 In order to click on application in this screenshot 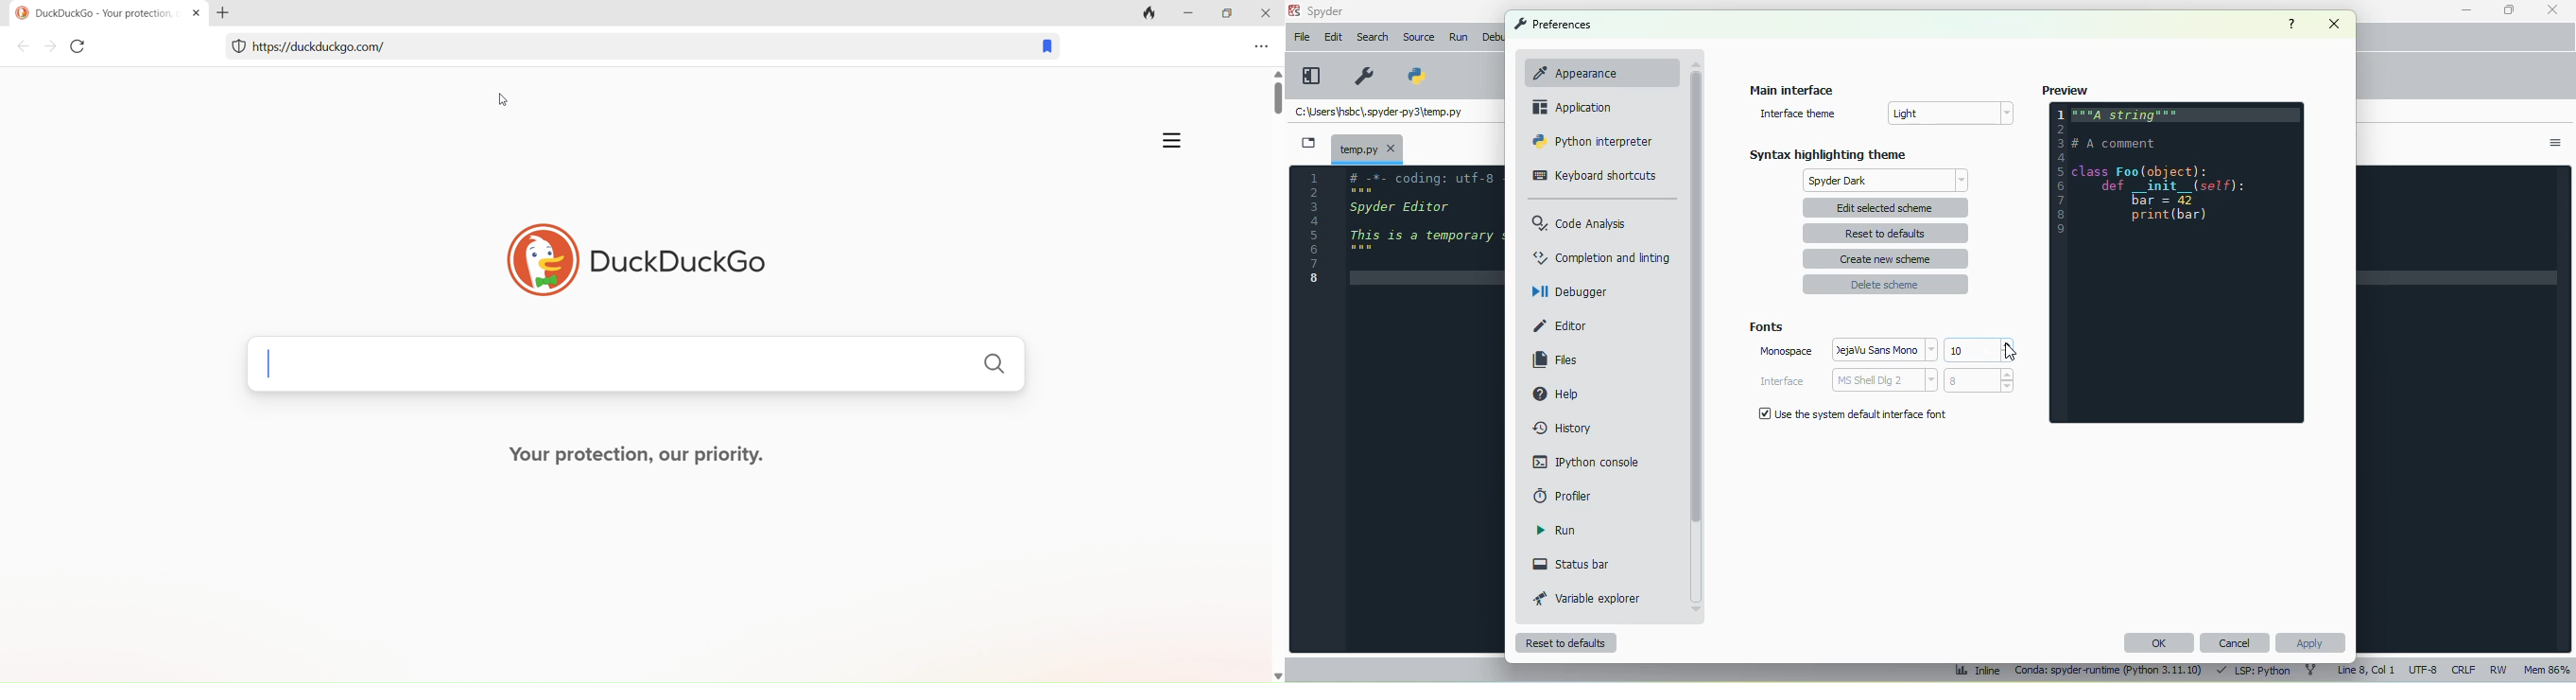, I will do `click(1572, 107)`.